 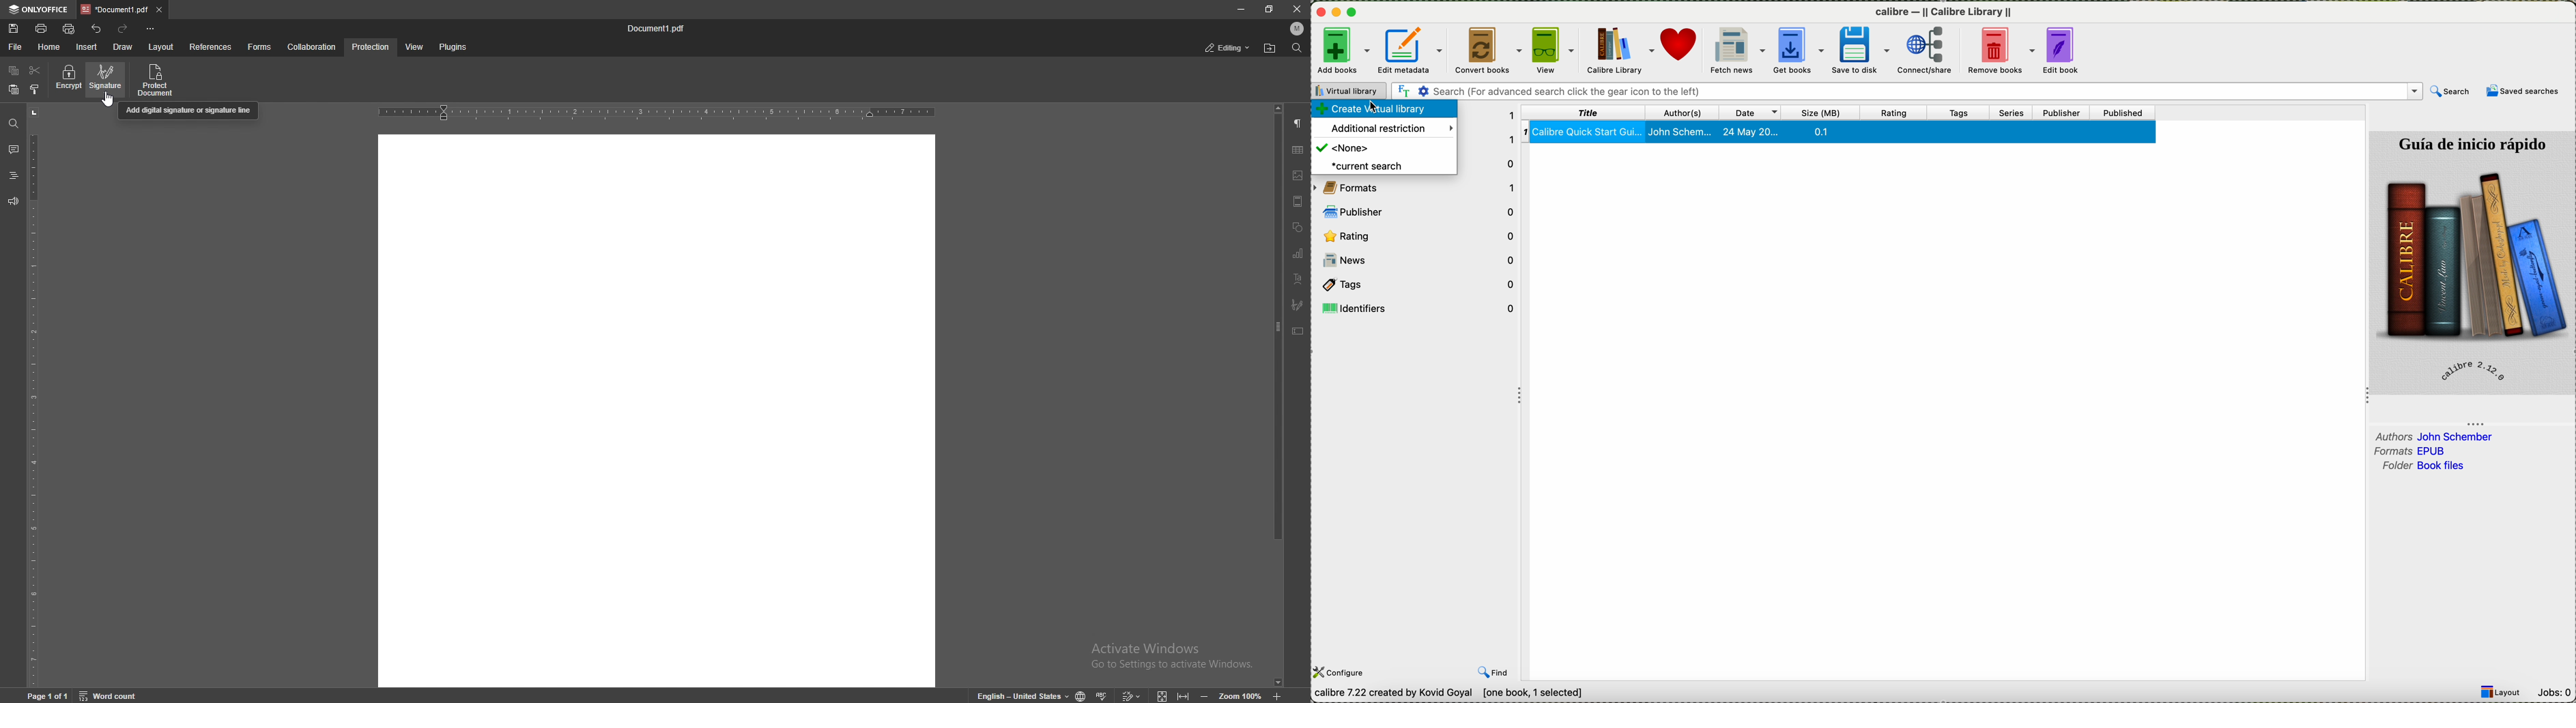 What do you see at coordinates (1622, 51) in the screenshot?
I see `calibre library` at bounding box center [1622, 51].